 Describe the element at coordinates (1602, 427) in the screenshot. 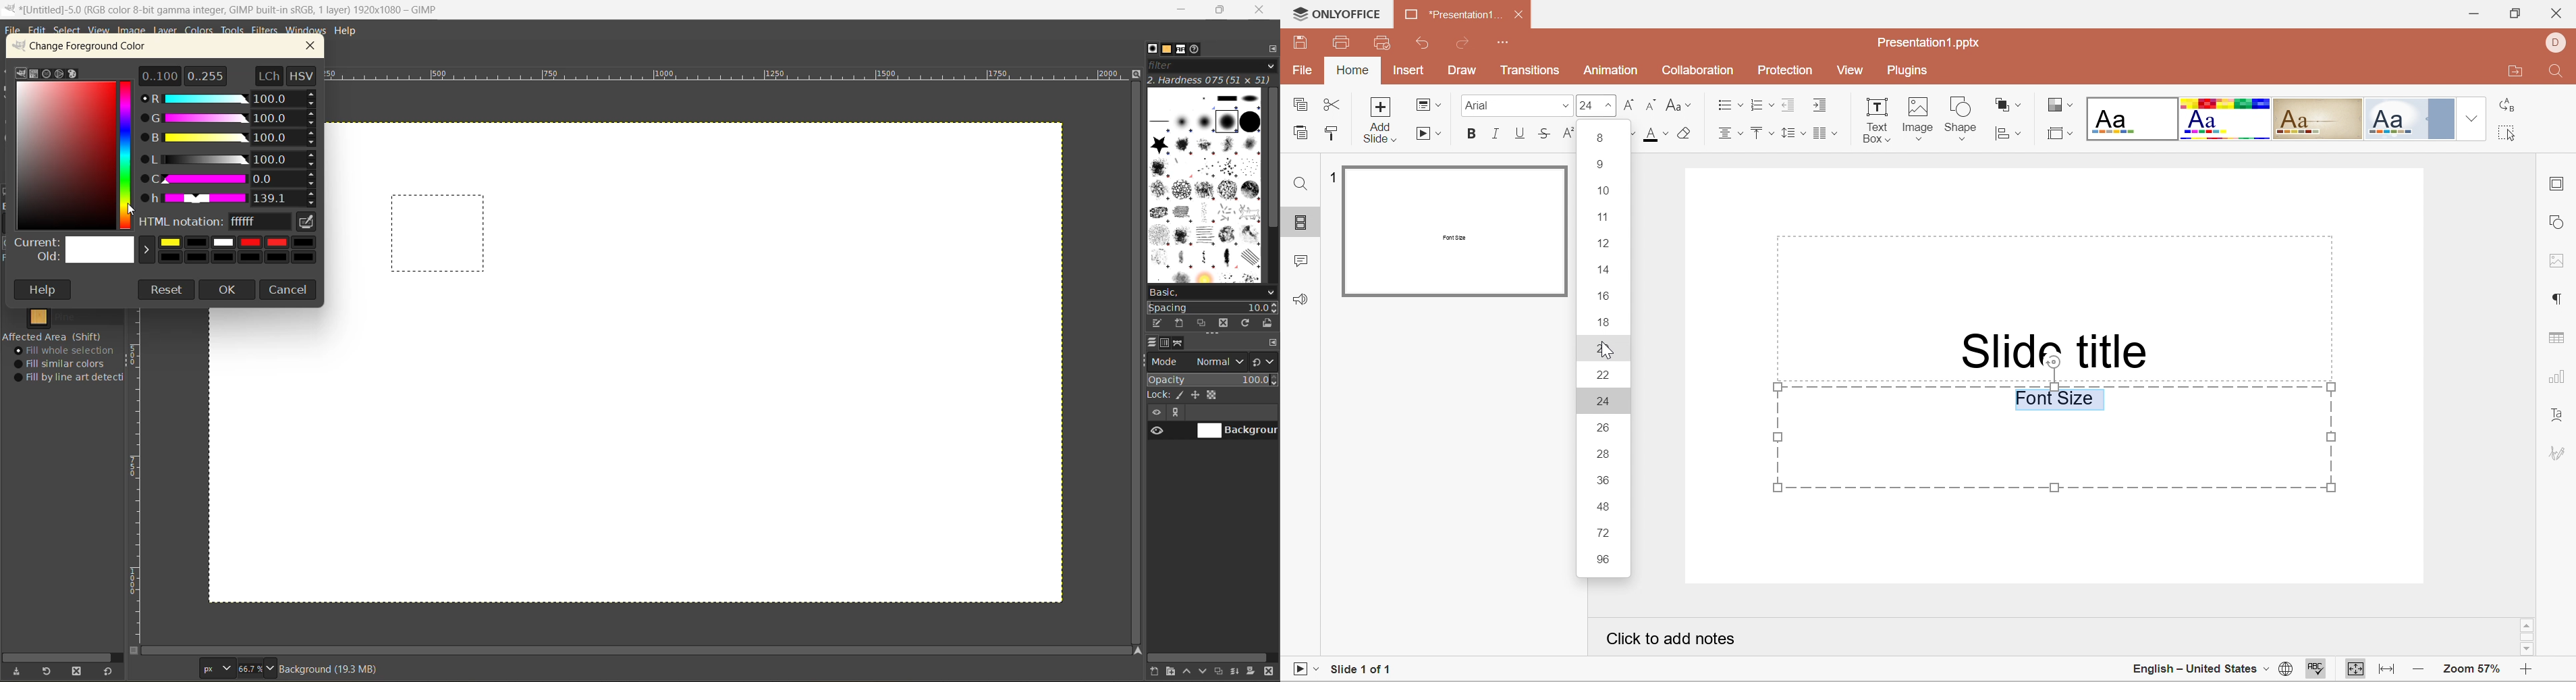

I see `26` at that location.